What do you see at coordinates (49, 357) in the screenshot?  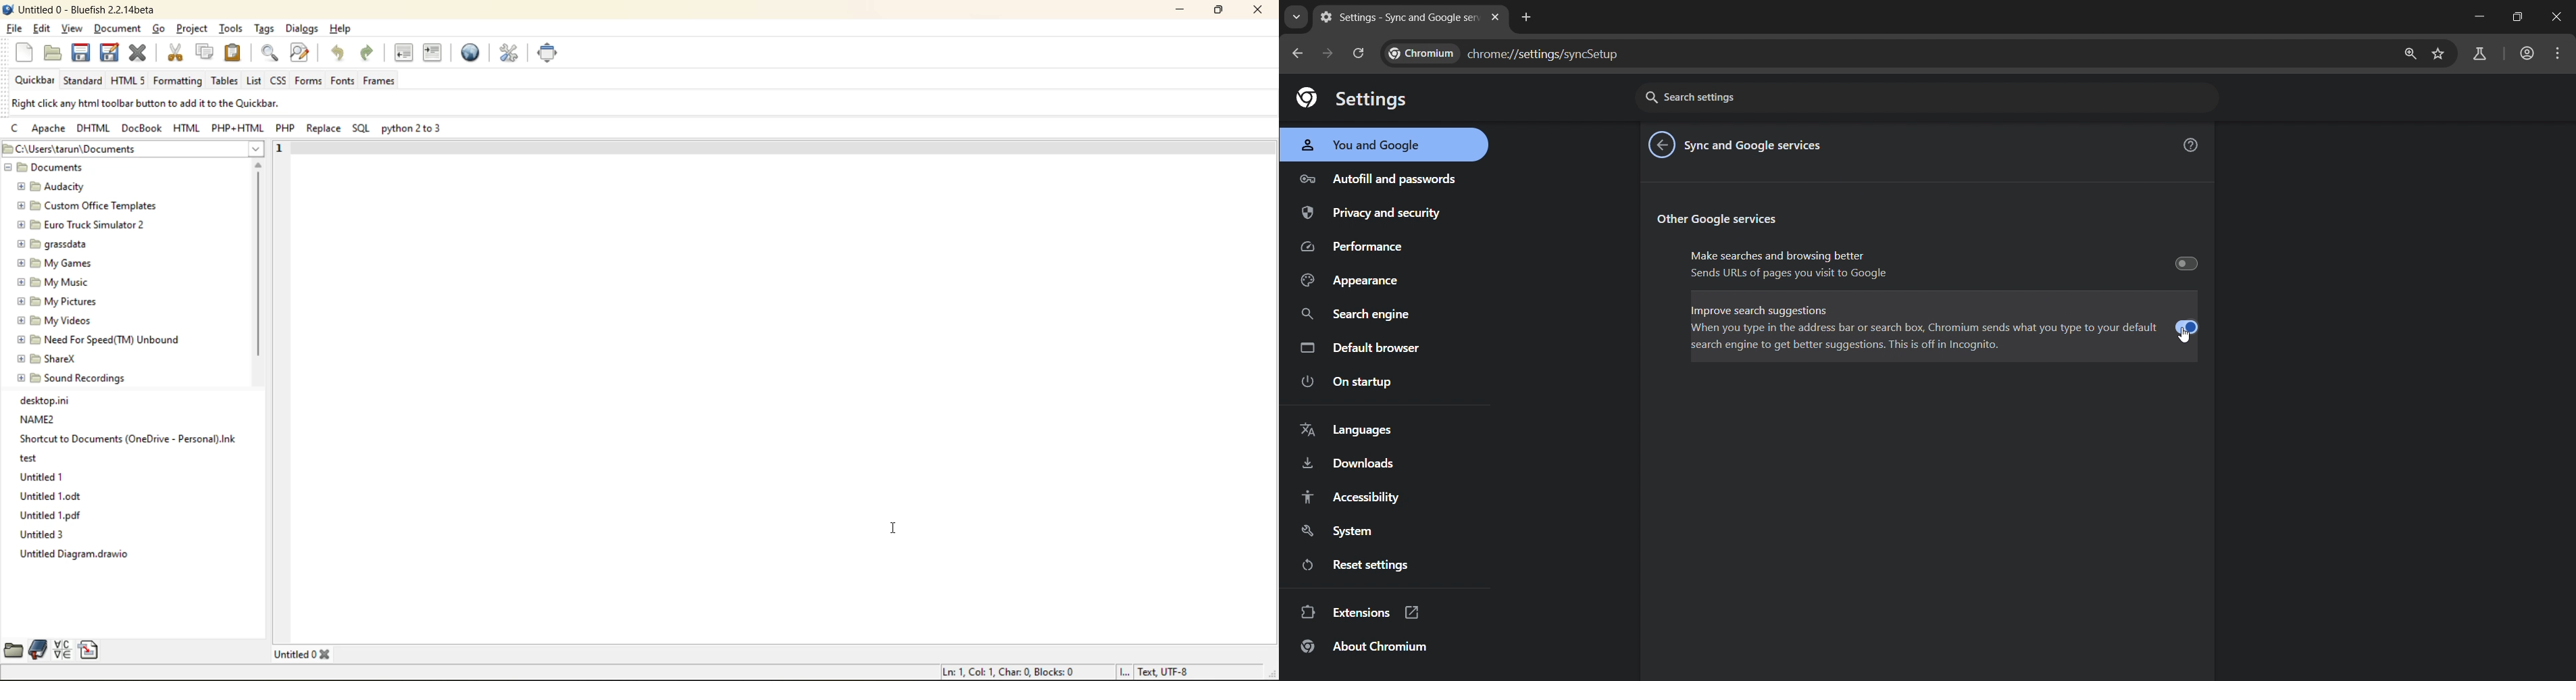 I see `® EB ShareX` at bounding box center [49, 357].